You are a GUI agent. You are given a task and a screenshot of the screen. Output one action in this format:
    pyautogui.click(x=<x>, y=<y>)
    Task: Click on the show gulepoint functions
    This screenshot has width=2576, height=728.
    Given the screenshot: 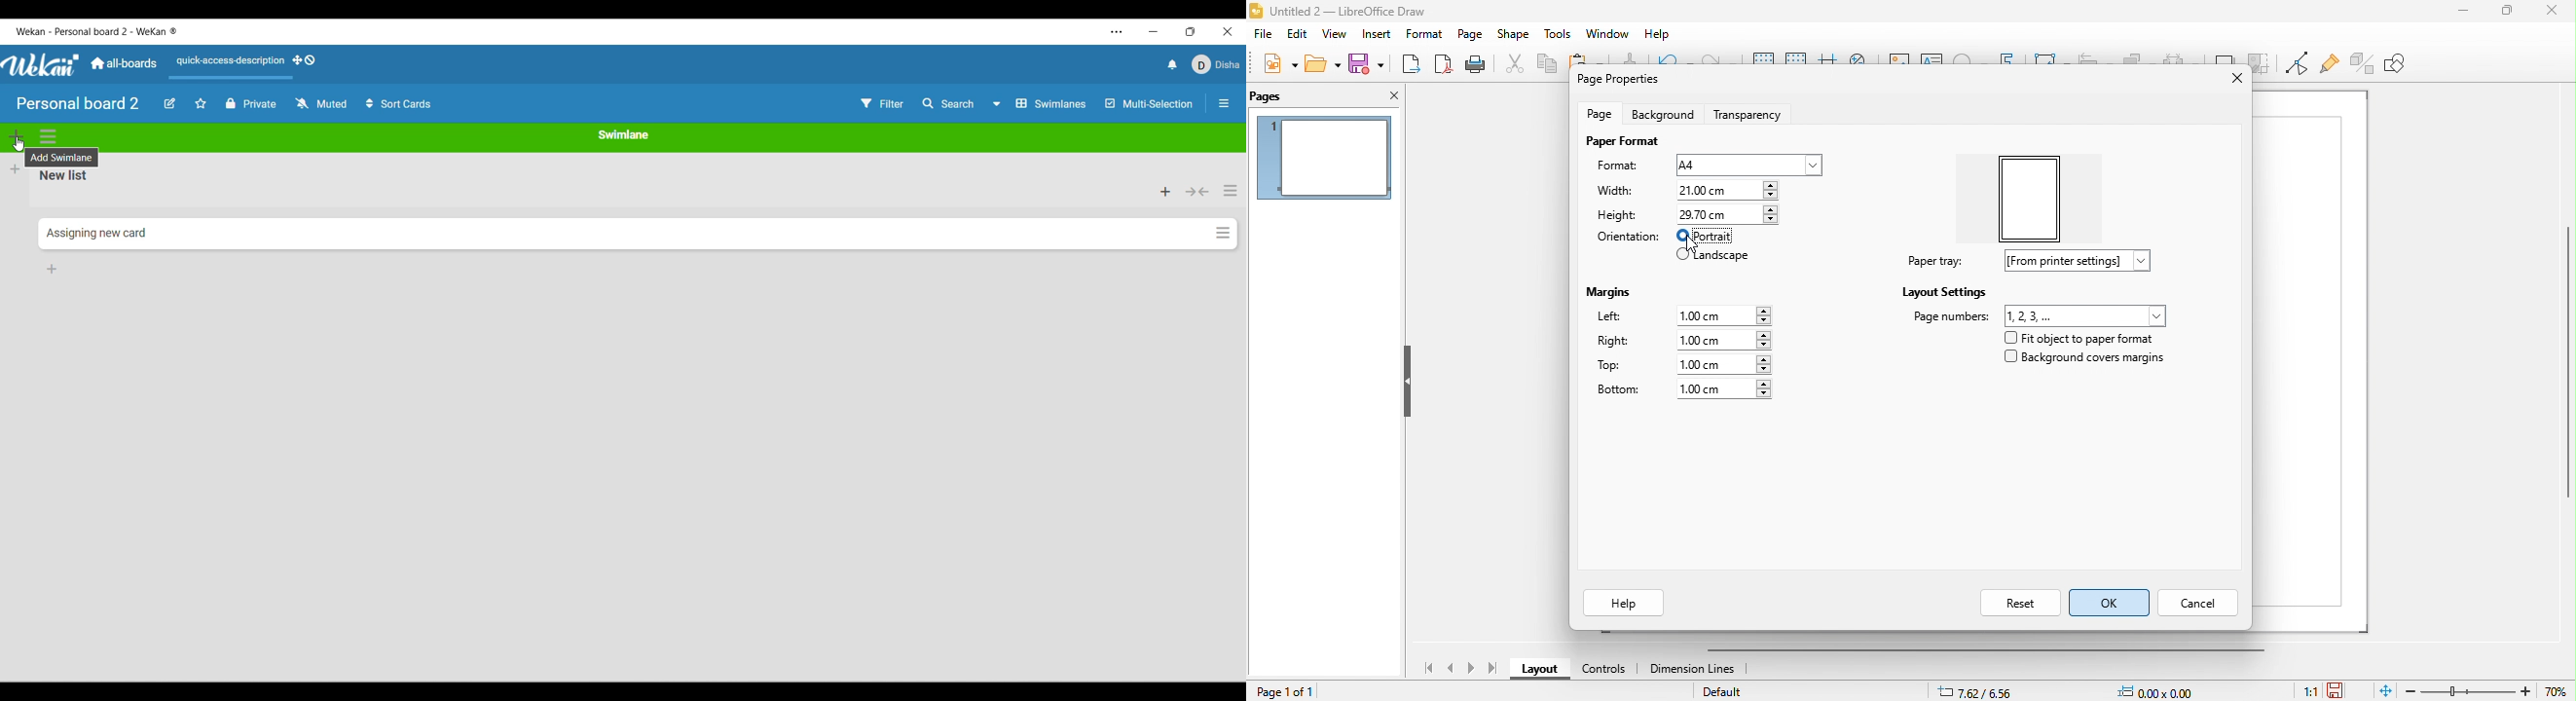 What is the action you would take?
    pyautogui.click(x=2329, y=65)
    